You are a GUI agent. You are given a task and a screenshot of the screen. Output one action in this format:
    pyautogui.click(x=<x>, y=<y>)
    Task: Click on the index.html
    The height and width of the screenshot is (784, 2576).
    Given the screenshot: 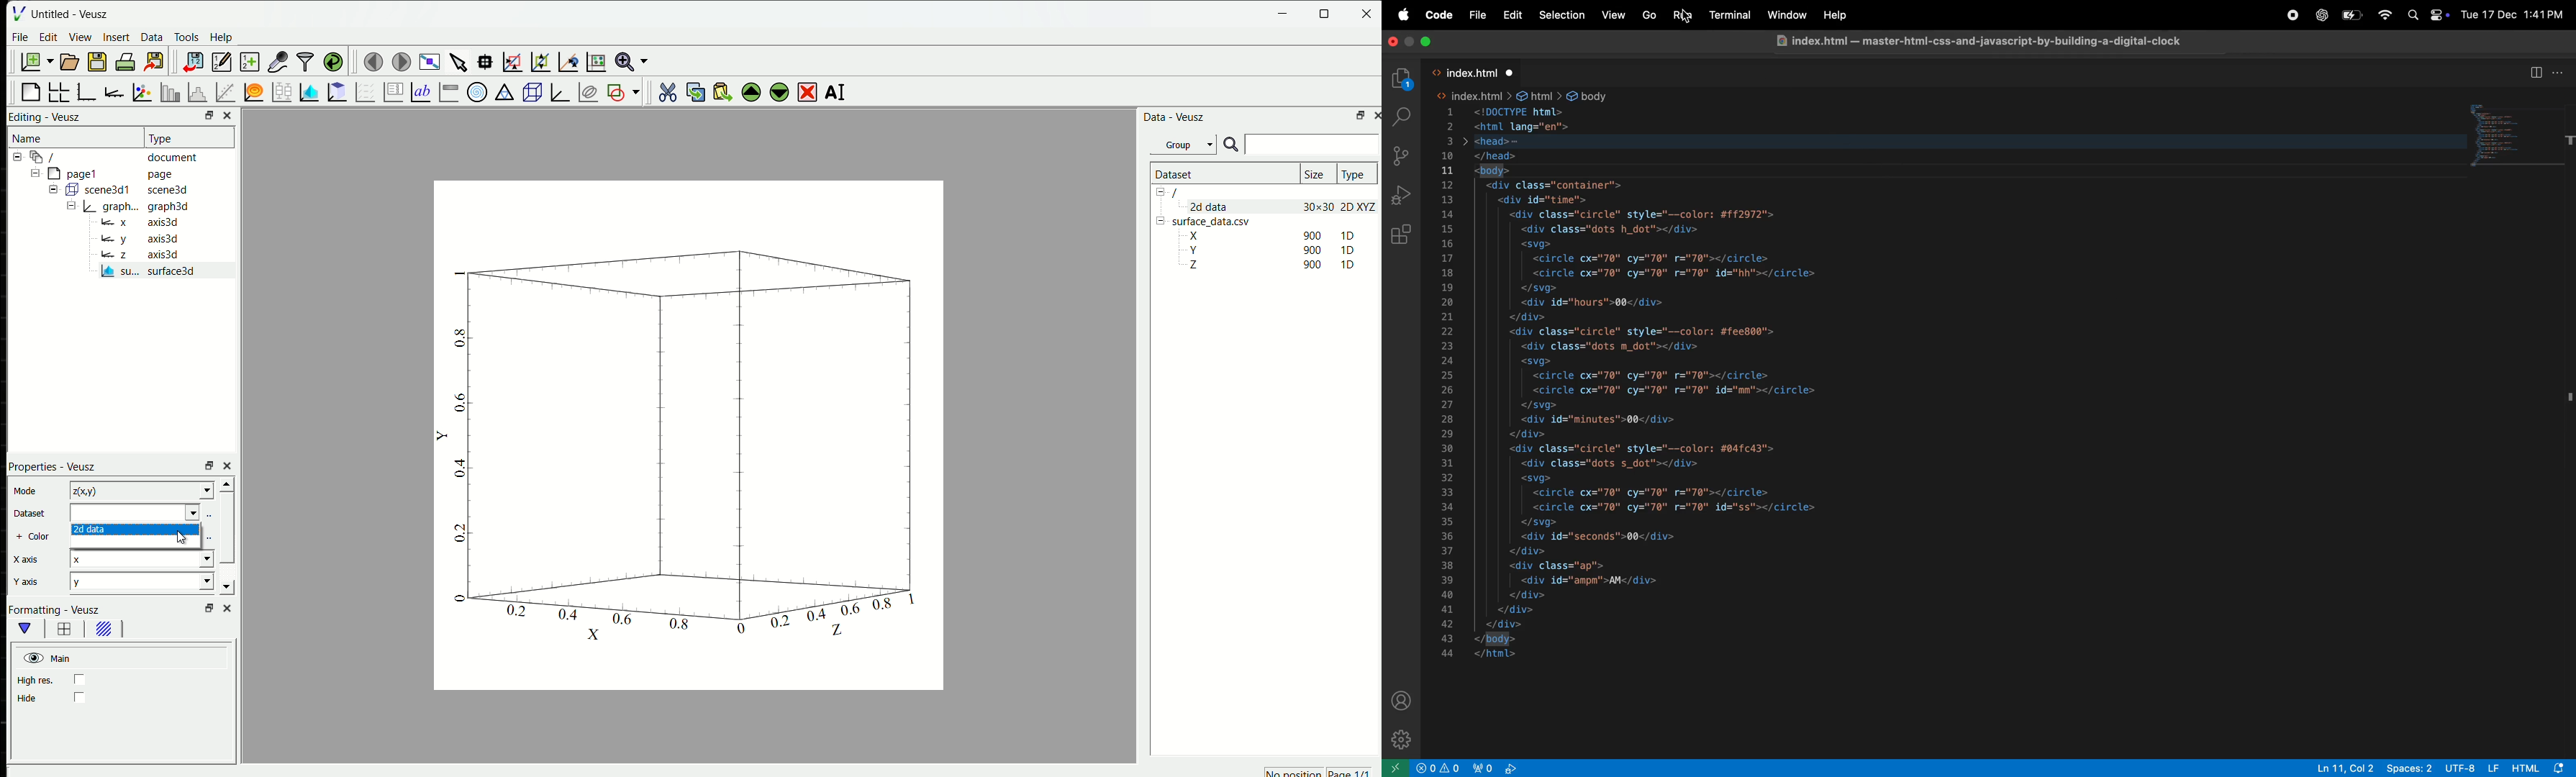 What is the action you would take?
    pyautogui.click(x=1476, y=71)
    